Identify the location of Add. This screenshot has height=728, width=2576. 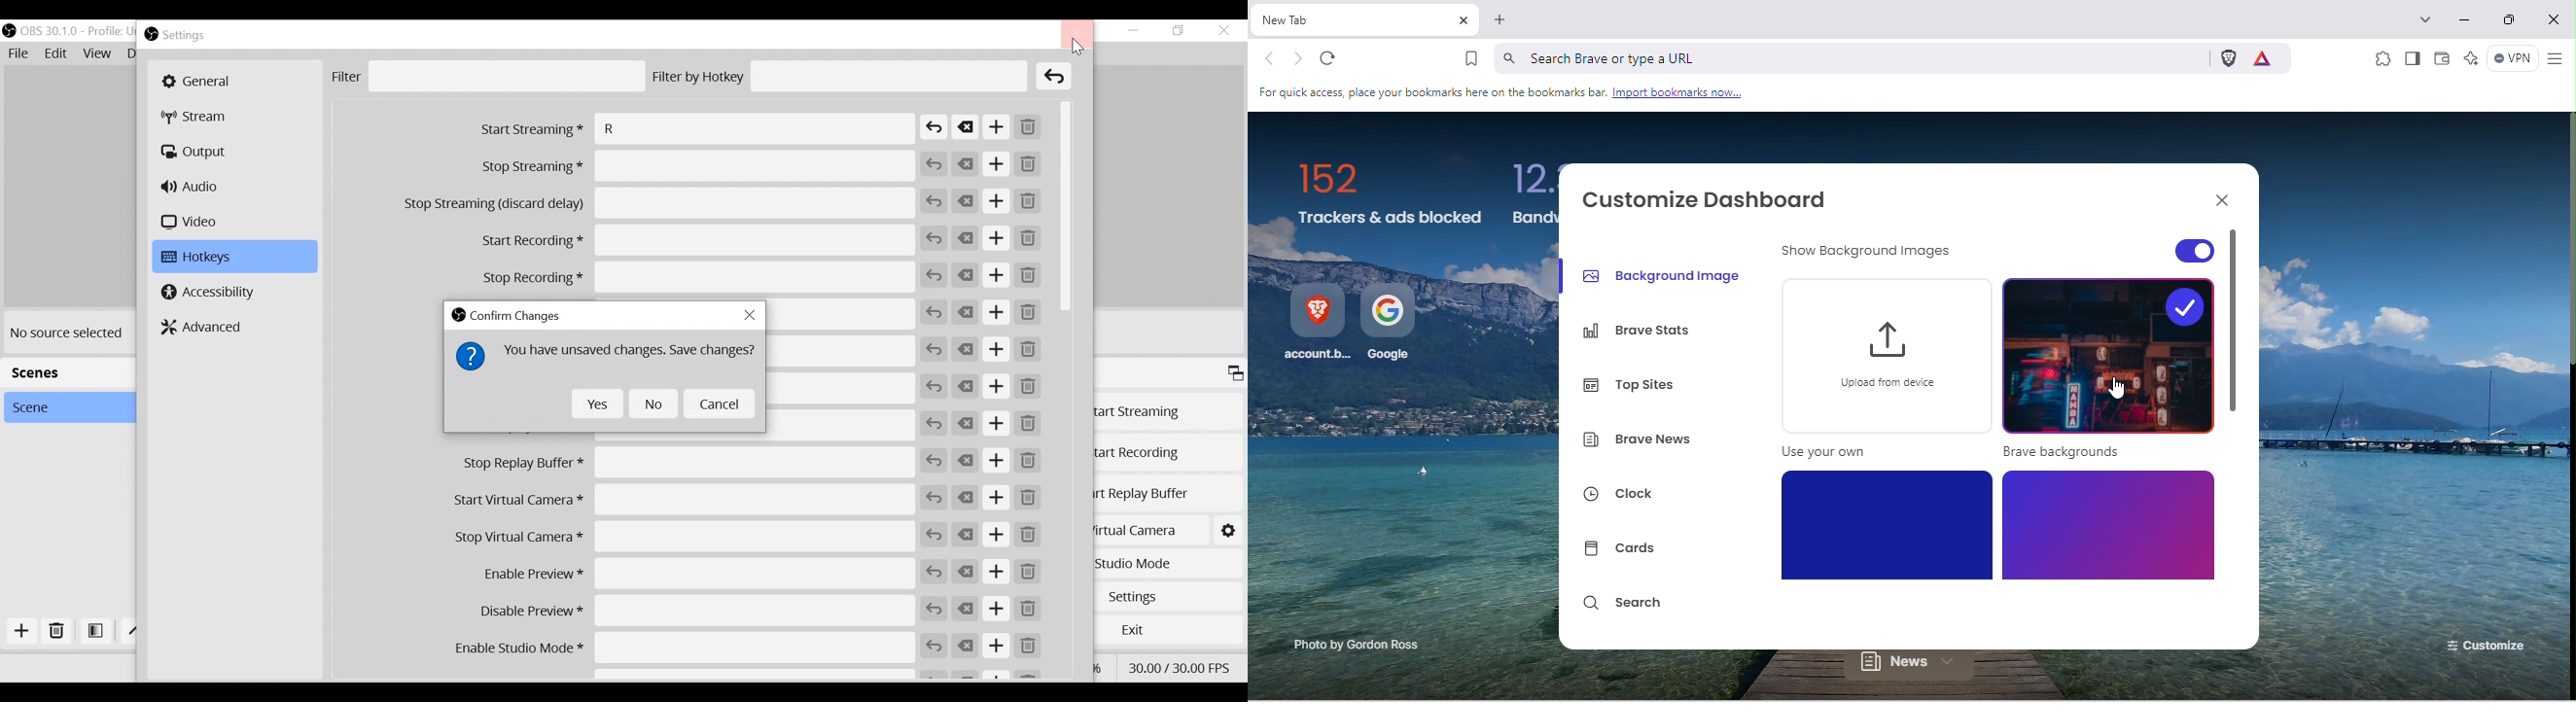
(997, 128).